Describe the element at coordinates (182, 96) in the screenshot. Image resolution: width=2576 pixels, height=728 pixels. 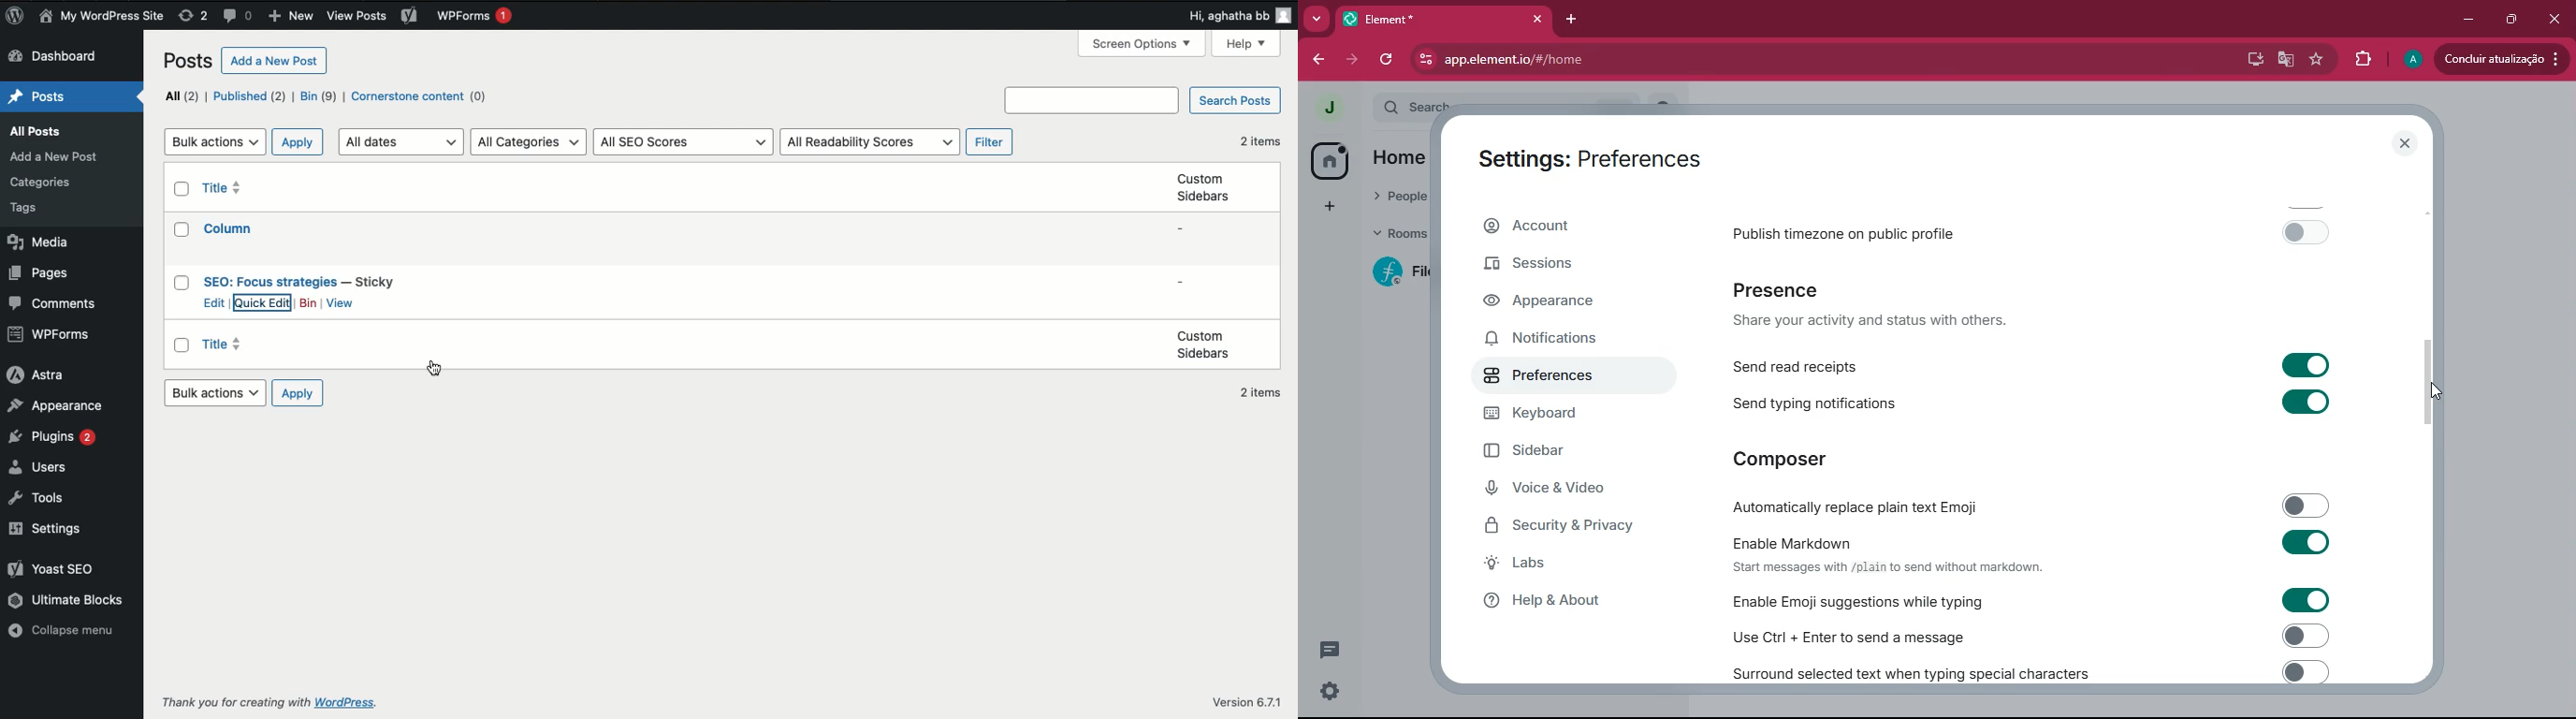
I see `All` at that location.